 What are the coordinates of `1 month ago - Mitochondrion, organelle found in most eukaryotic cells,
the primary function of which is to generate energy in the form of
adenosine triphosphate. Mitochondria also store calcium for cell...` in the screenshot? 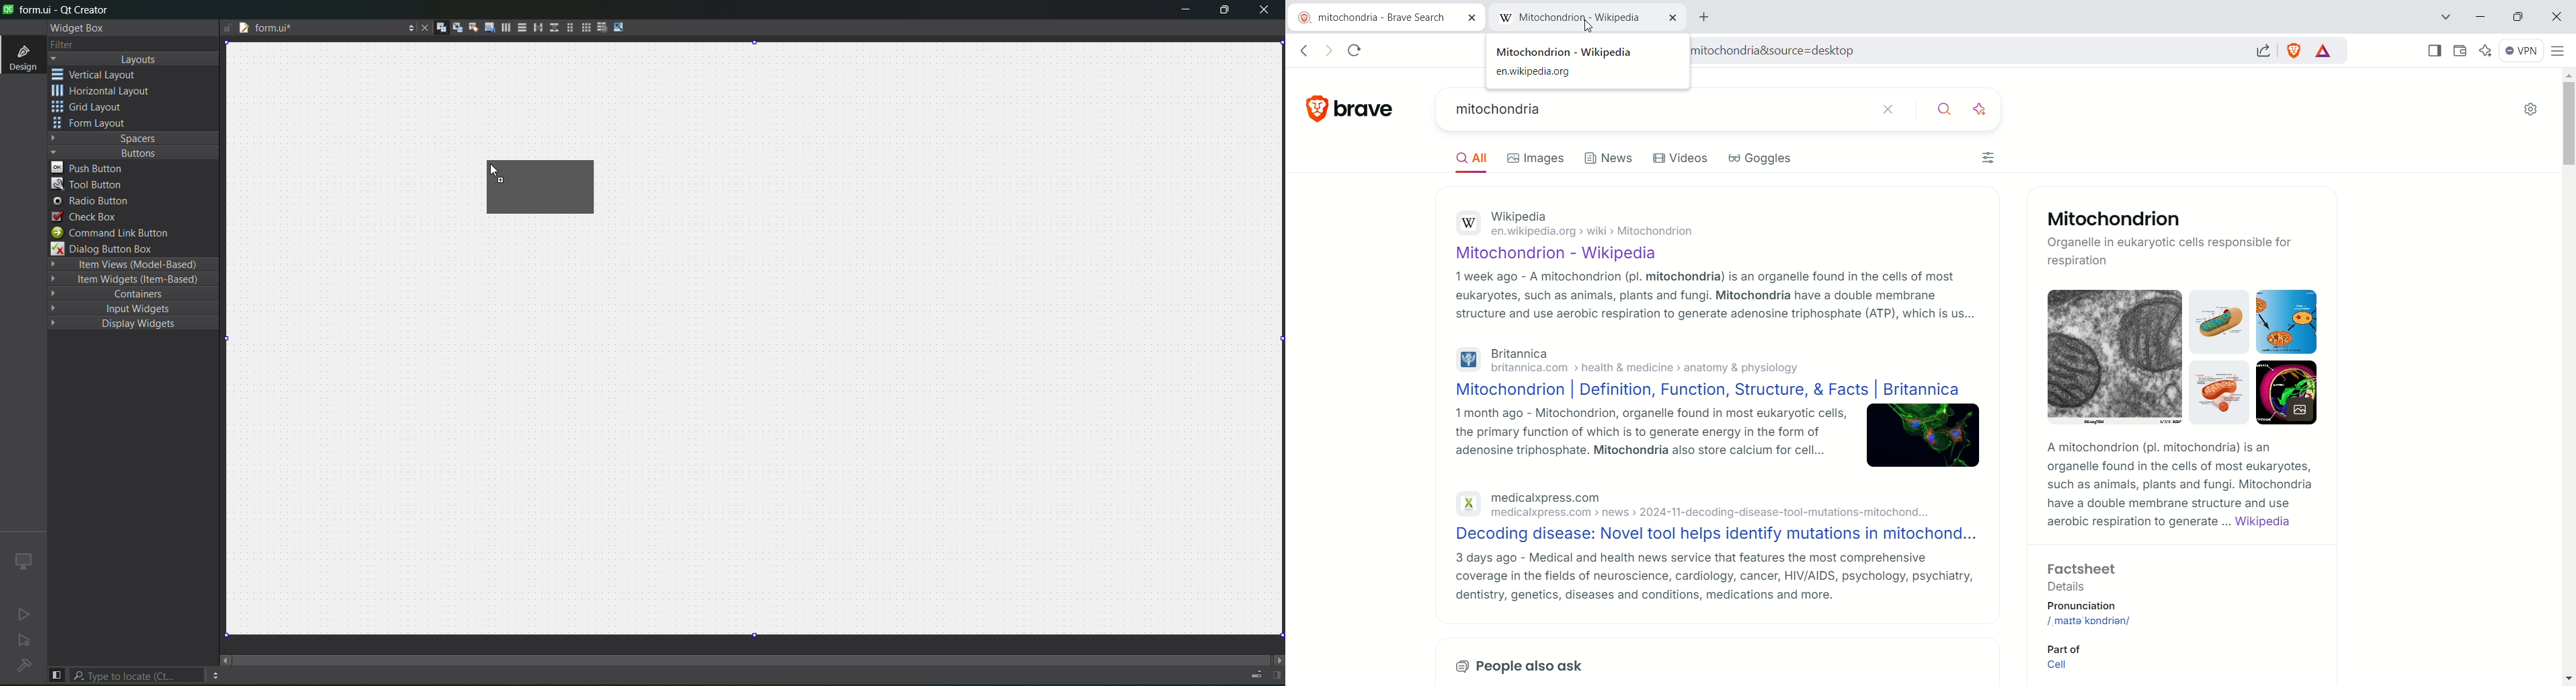 It's located at (1644, 433).